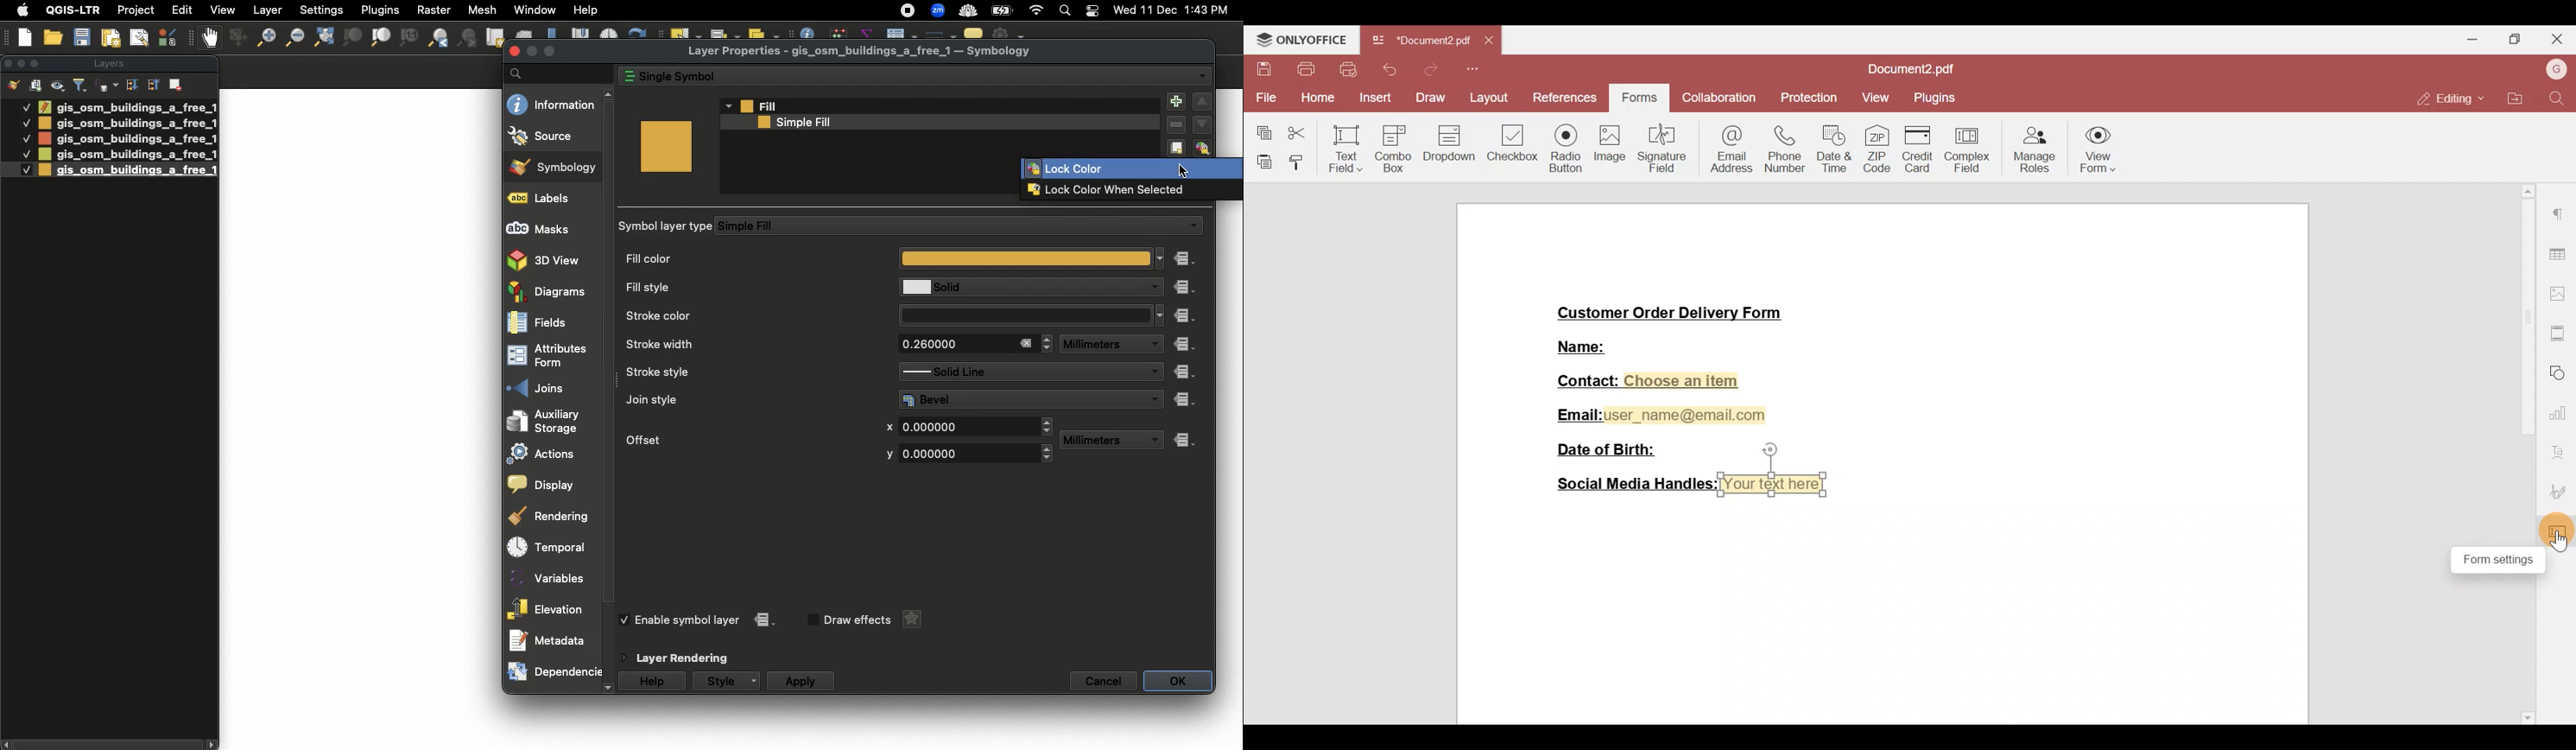 The height and width of the screenshot is (756, 2576). I want to click on Maximize, so click(38, 63).